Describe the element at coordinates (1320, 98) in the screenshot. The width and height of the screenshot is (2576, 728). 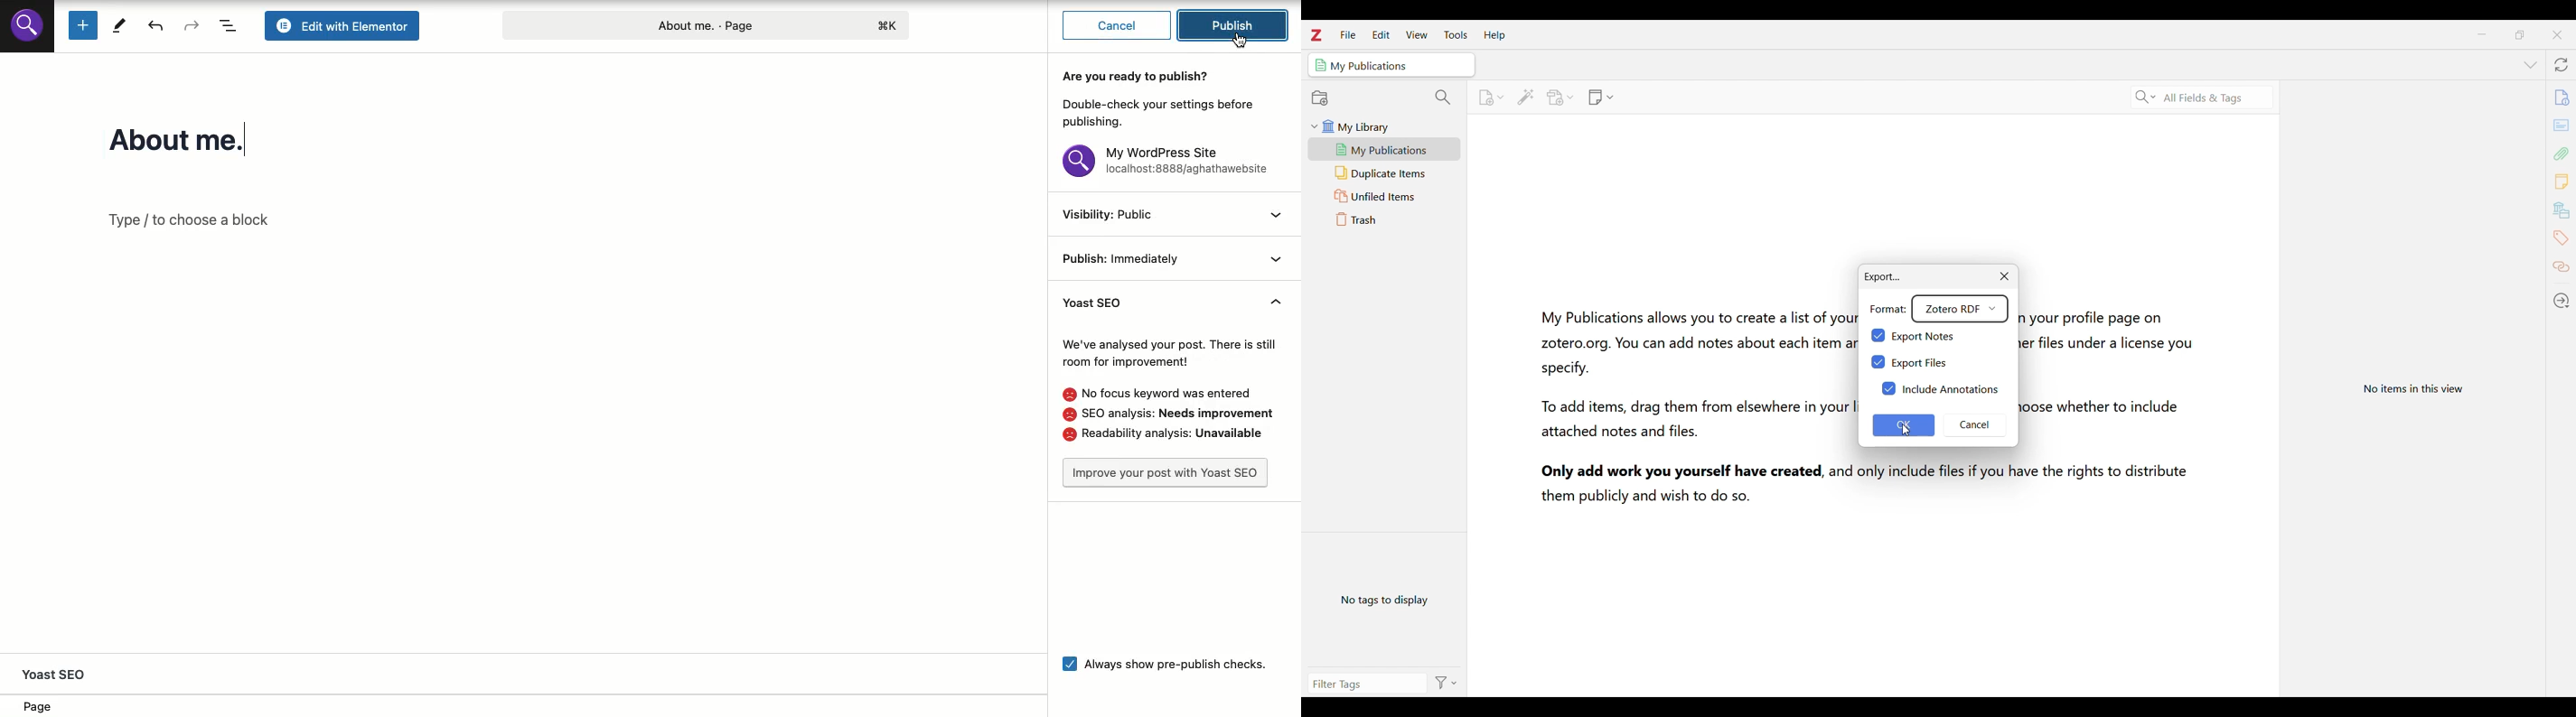
I see `Add new collection` at that location.